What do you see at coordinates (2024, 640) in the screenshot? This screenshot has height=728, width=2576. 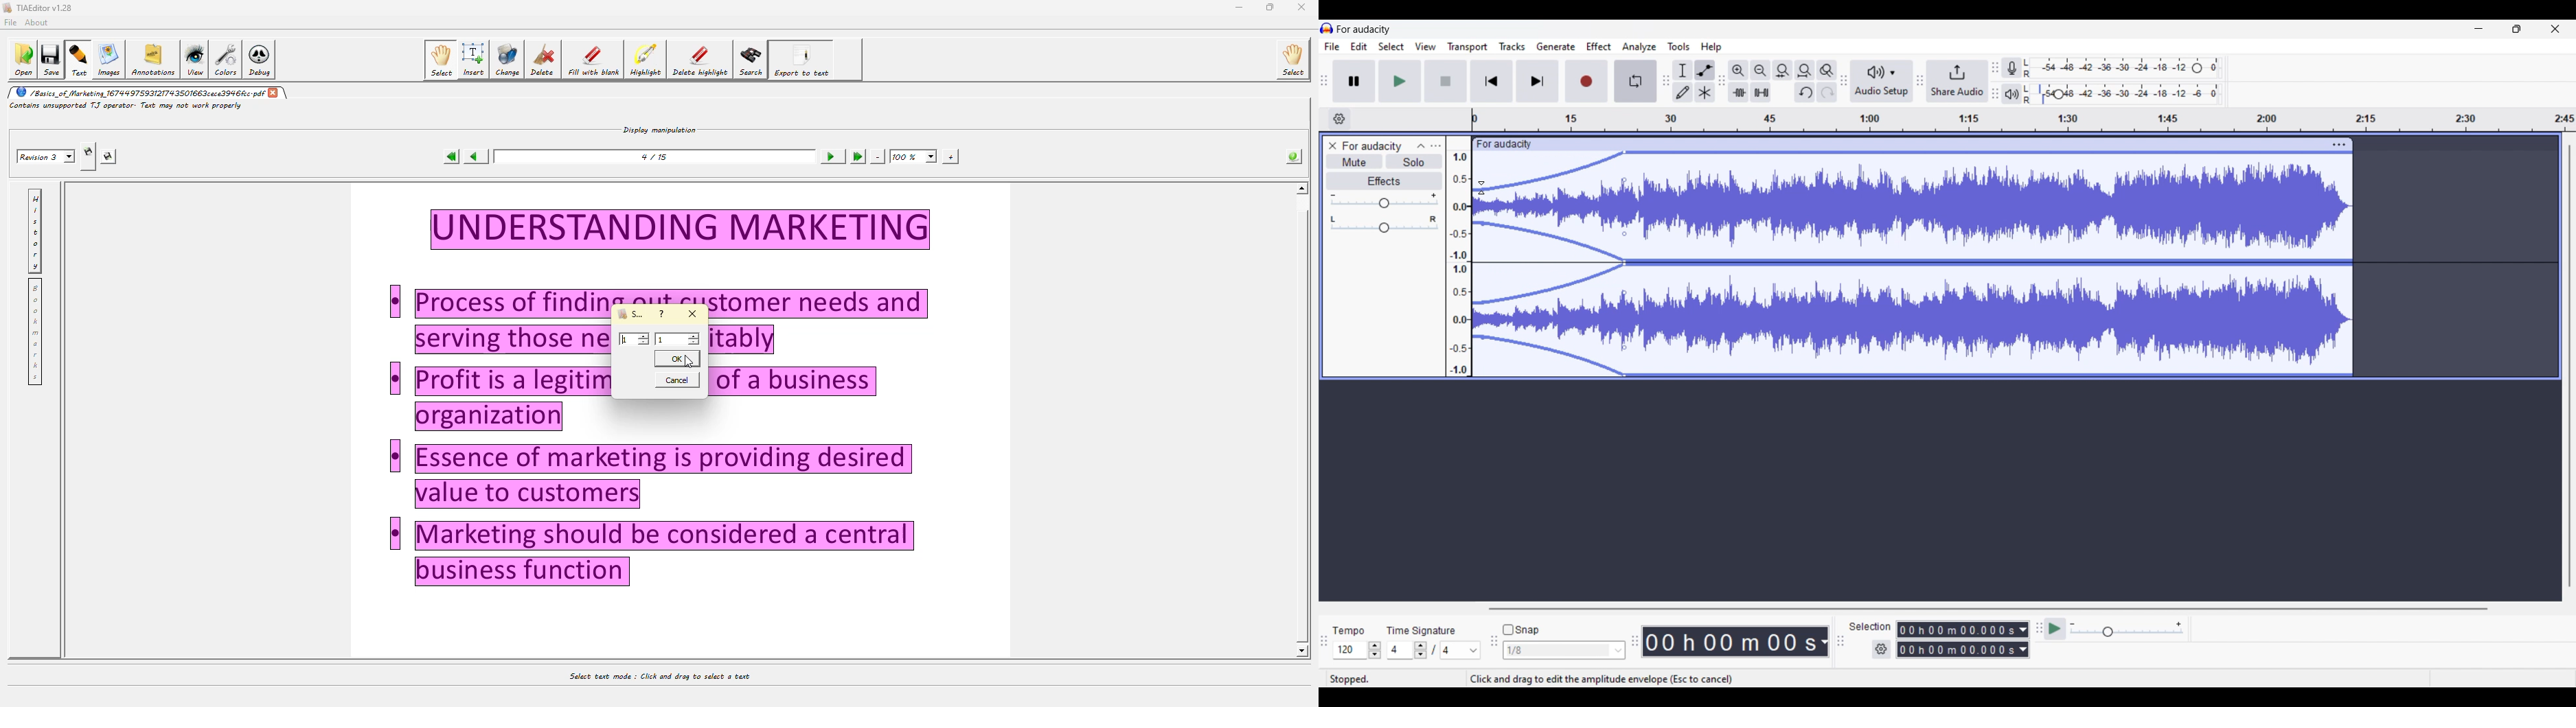 I see `Duration measurement` at bounding box center [2024, 640].